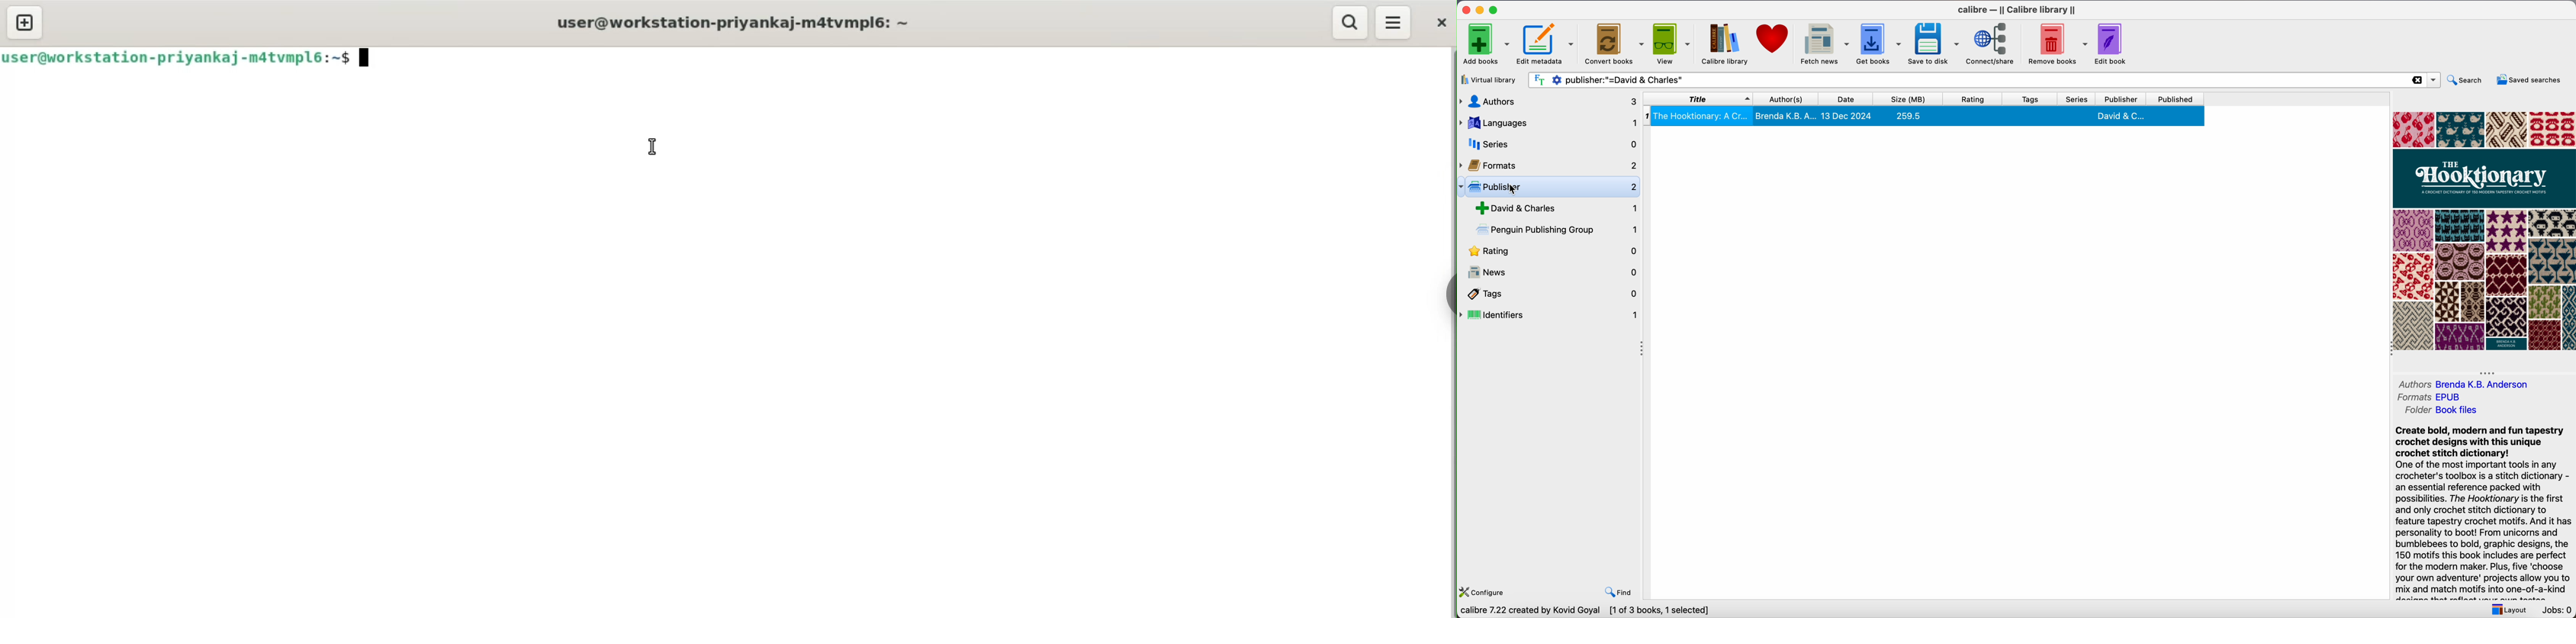  Describe the element at coordinates (1773, 40) in the screenshot. I see `donate` at that location.